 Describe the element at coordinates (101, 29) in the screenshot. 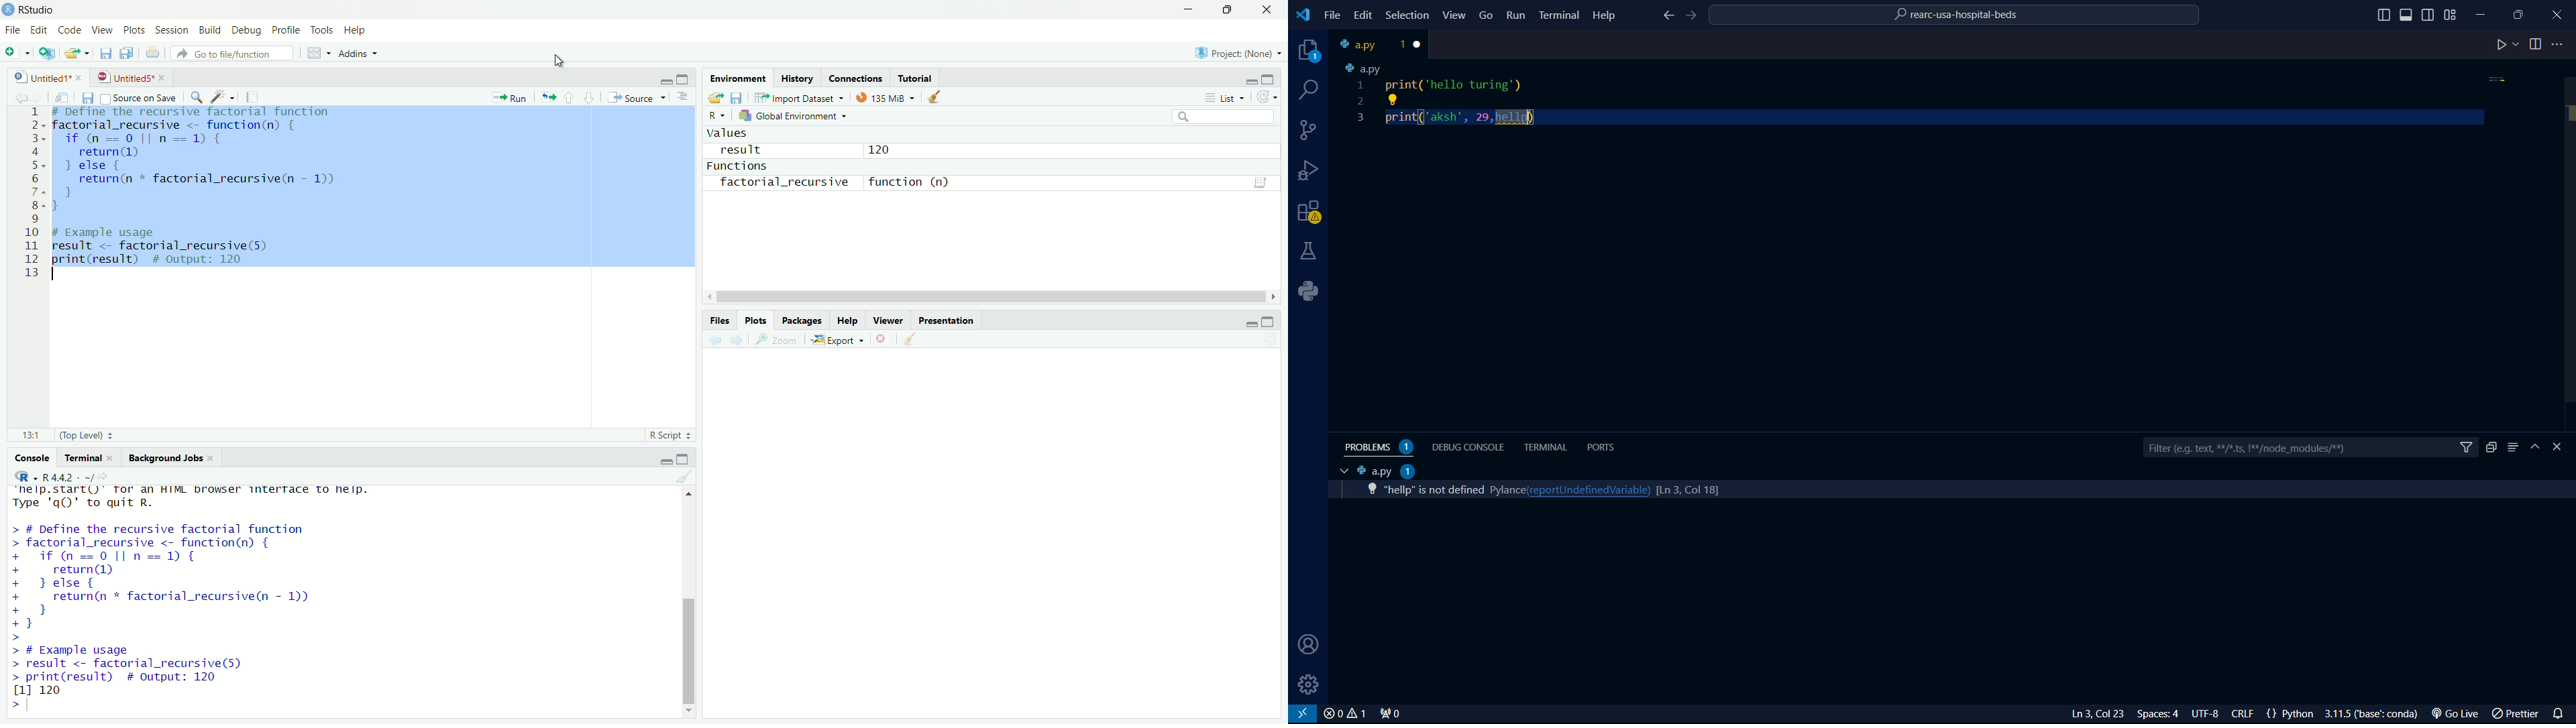

I see `View` at that location.